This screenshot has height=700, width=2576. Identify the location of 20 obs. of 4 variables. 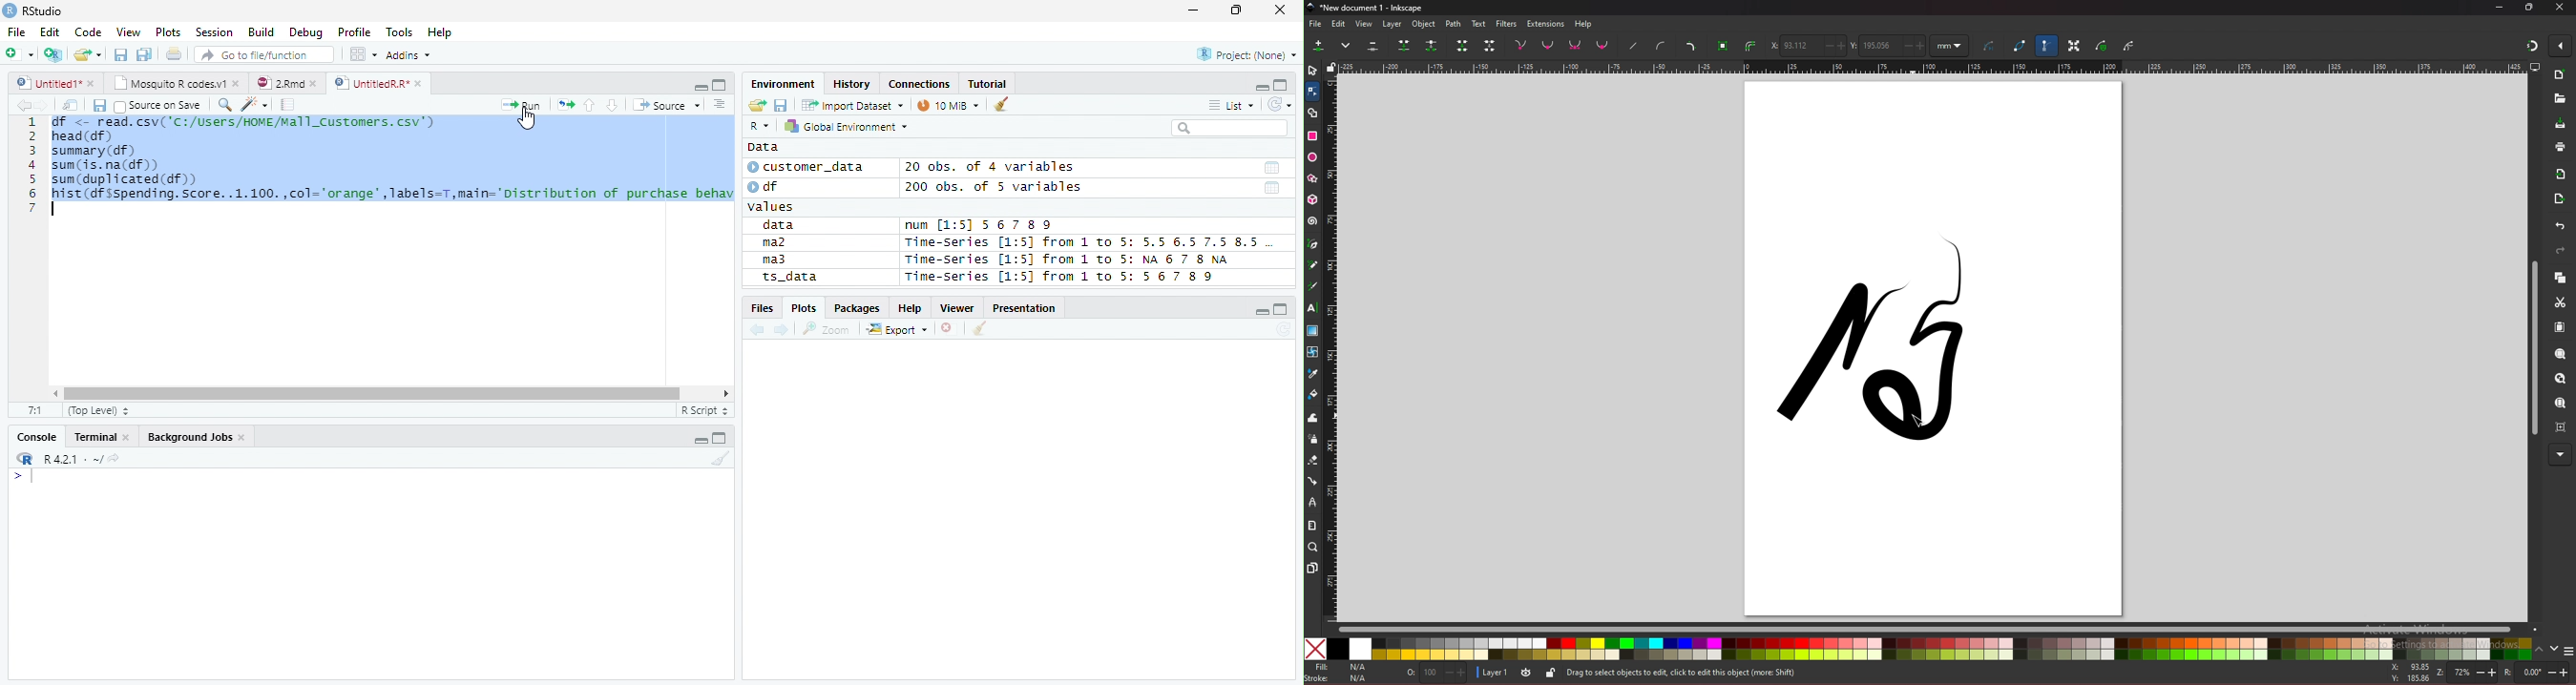
(991, 169).